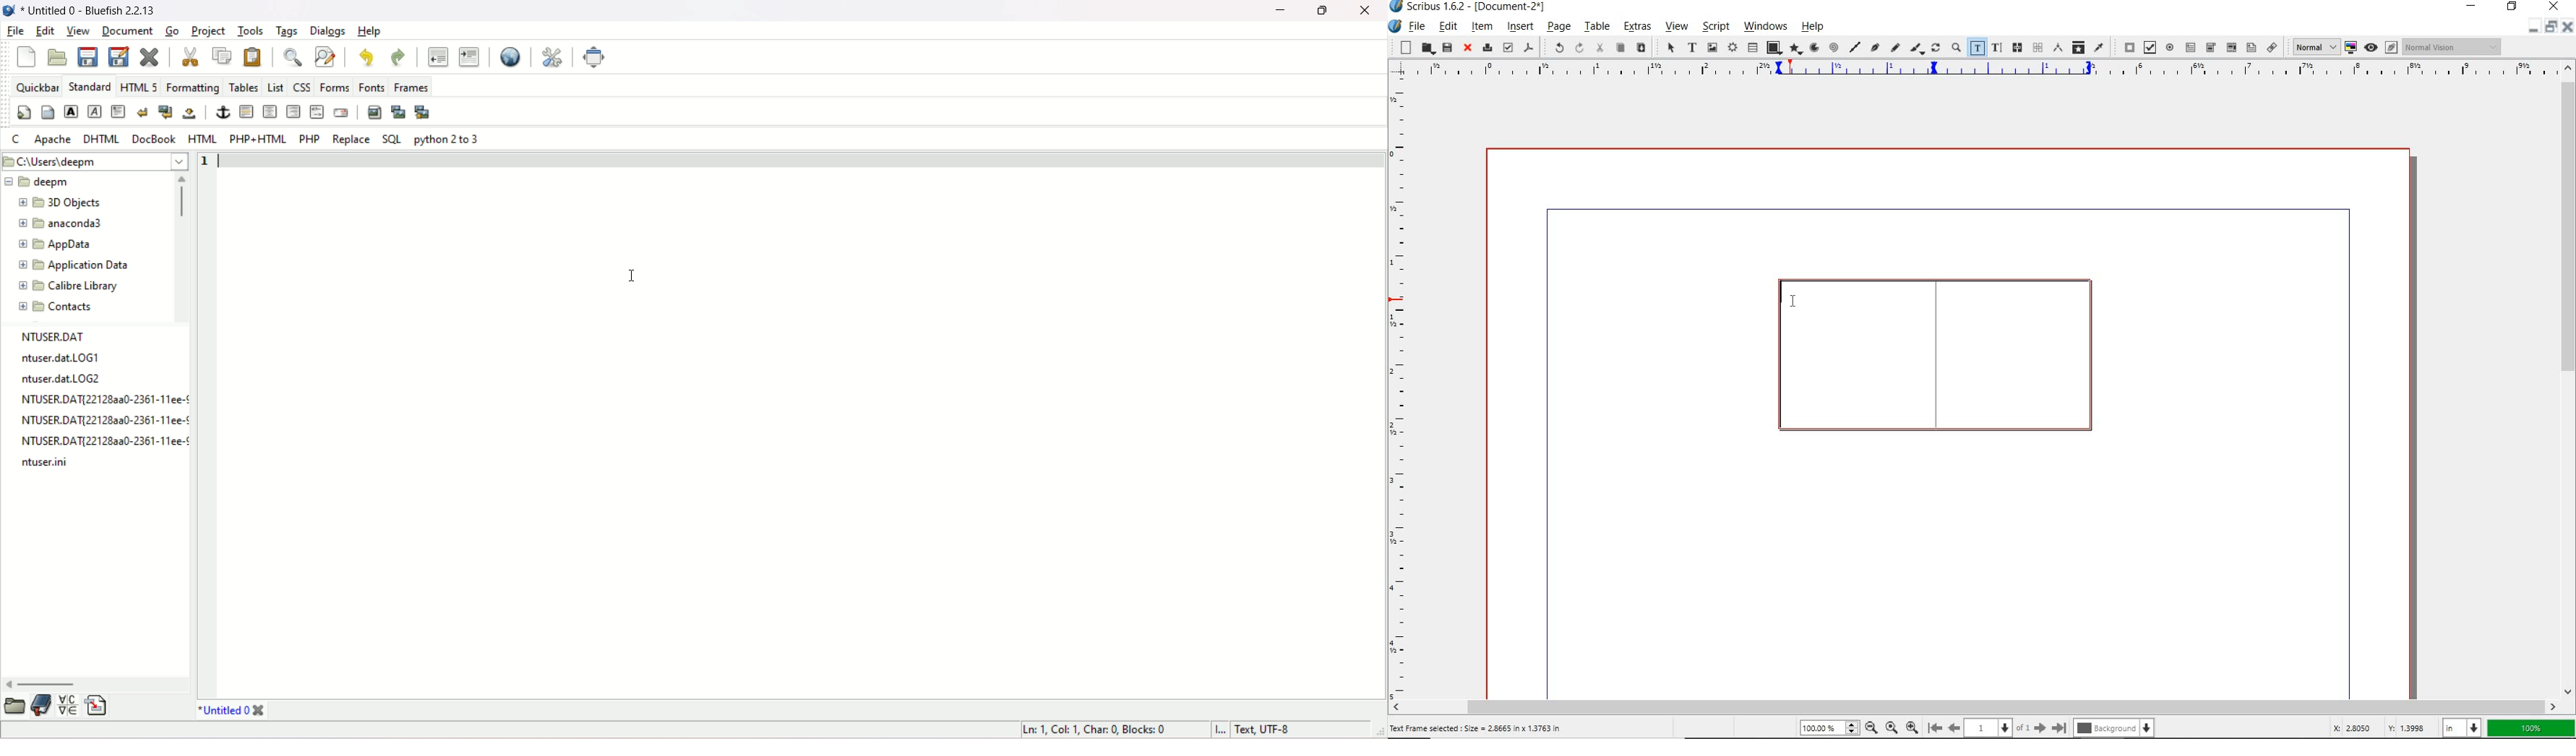  Describe the element at coordinates (593, 57) in the screenshot. I see `fullscreen` at that location.